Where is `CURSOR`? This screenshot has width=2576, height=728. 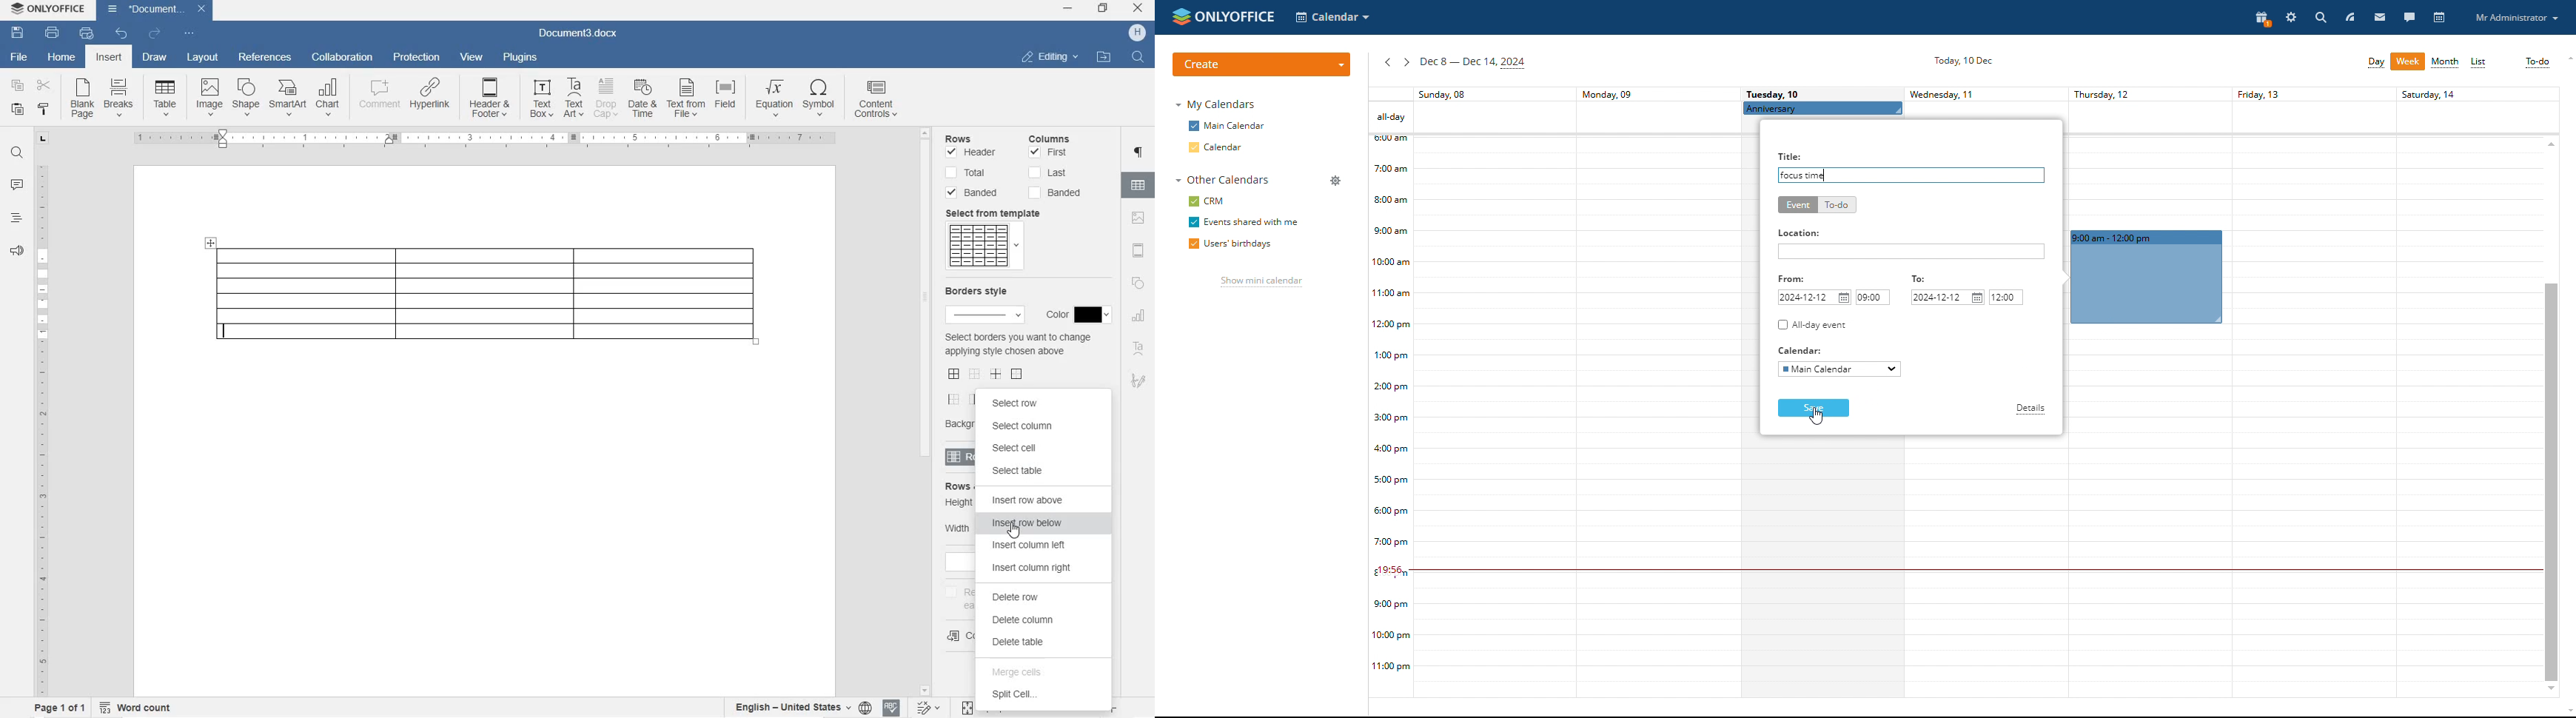 CURSOR is located at coordinates (1017, 527).